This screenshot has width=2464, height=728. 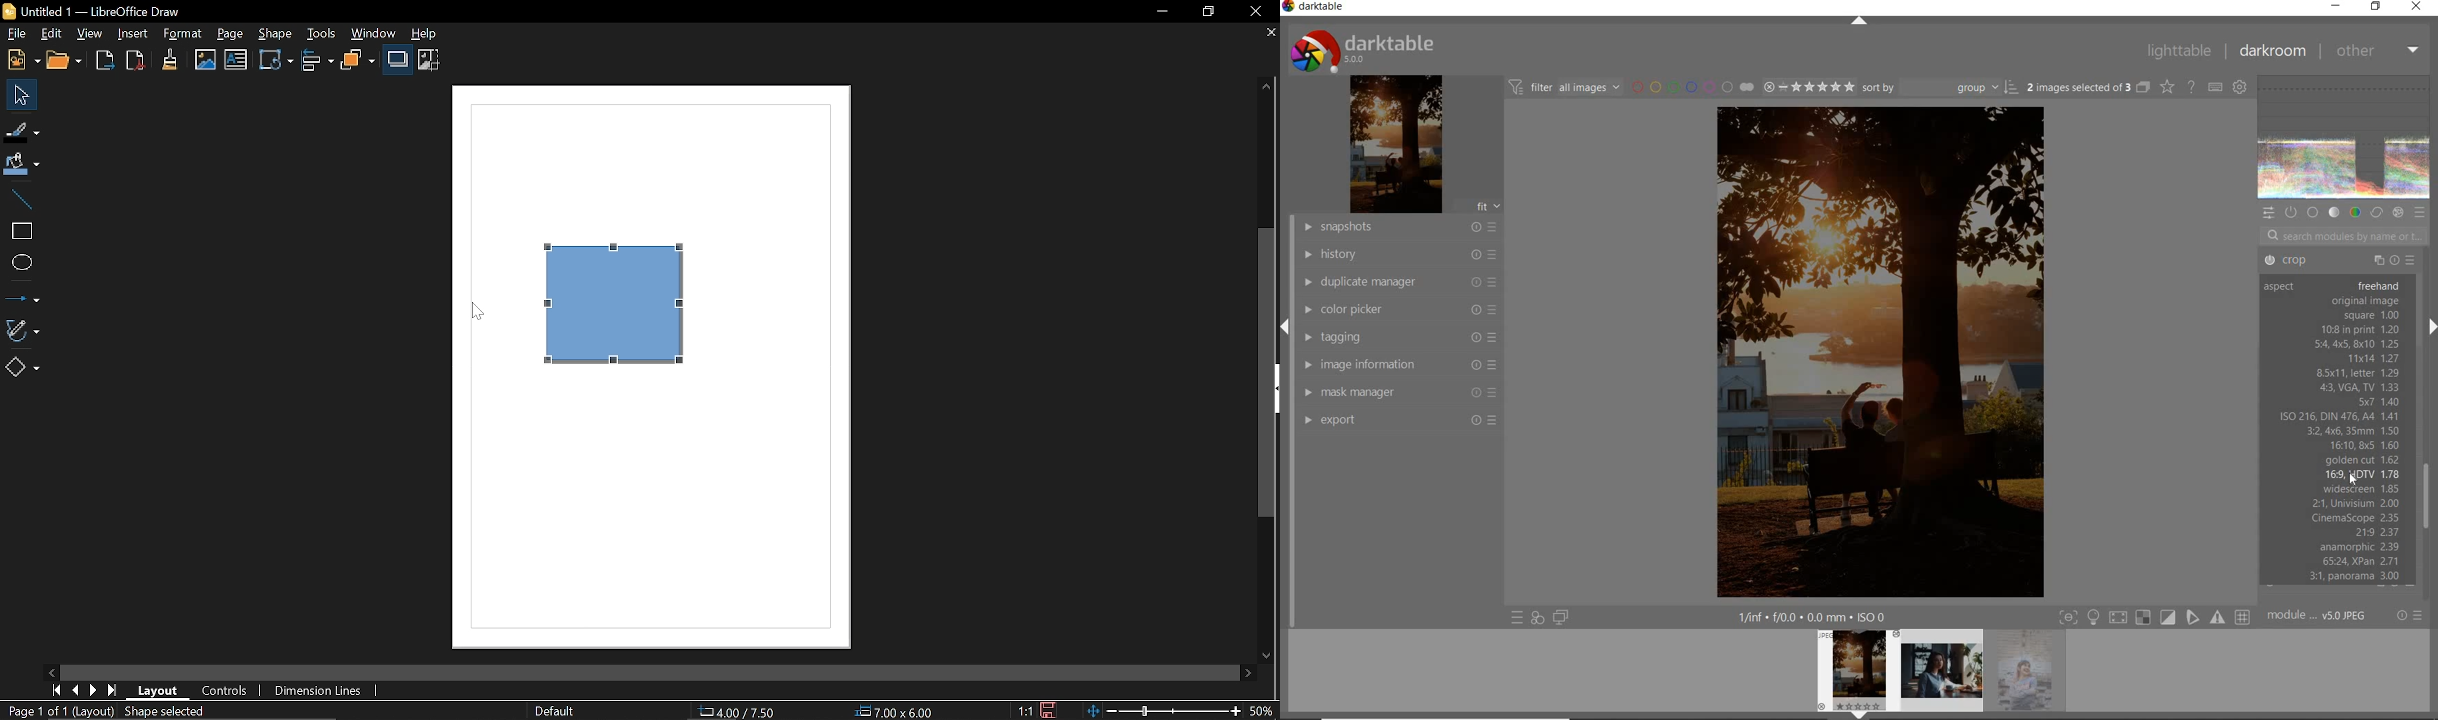 What do you see at coordinates (1878, 350) in the screenshot?
I see `selected image` at bounding box center [1878, 350].